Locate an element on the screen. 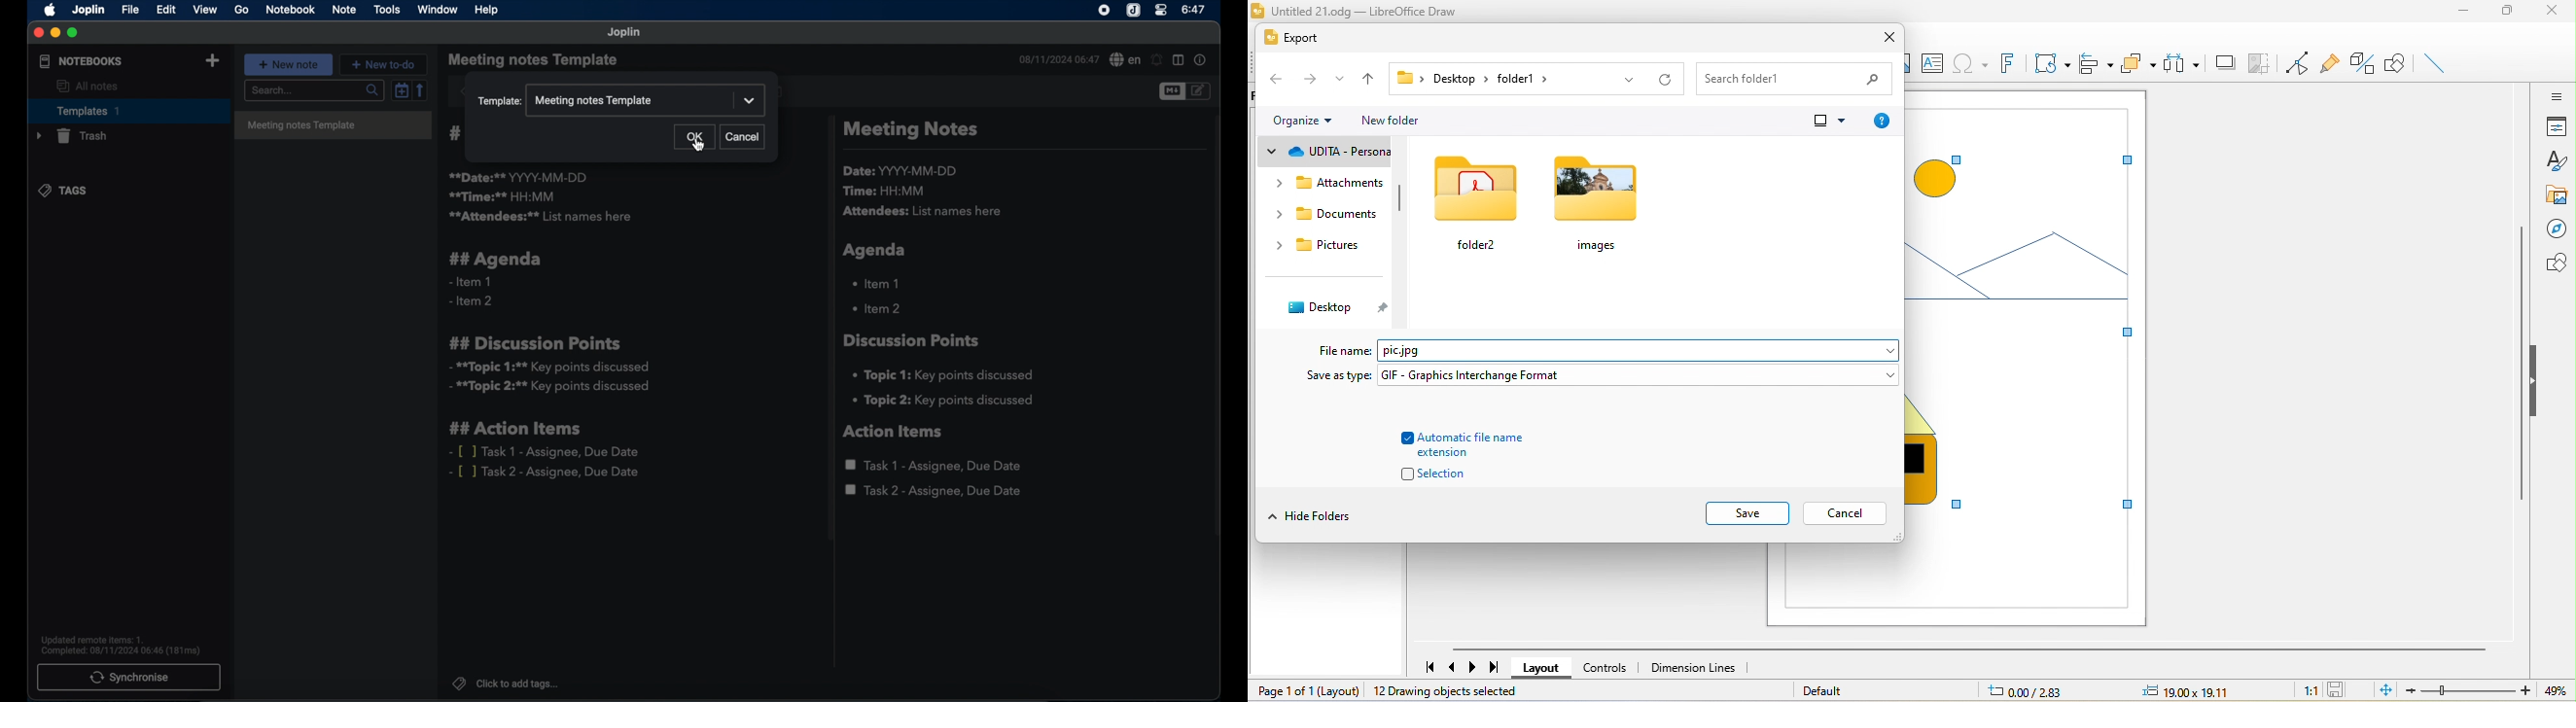 This screenshot has width=2576, height=728. all notes is located at coordinates (88, 86).